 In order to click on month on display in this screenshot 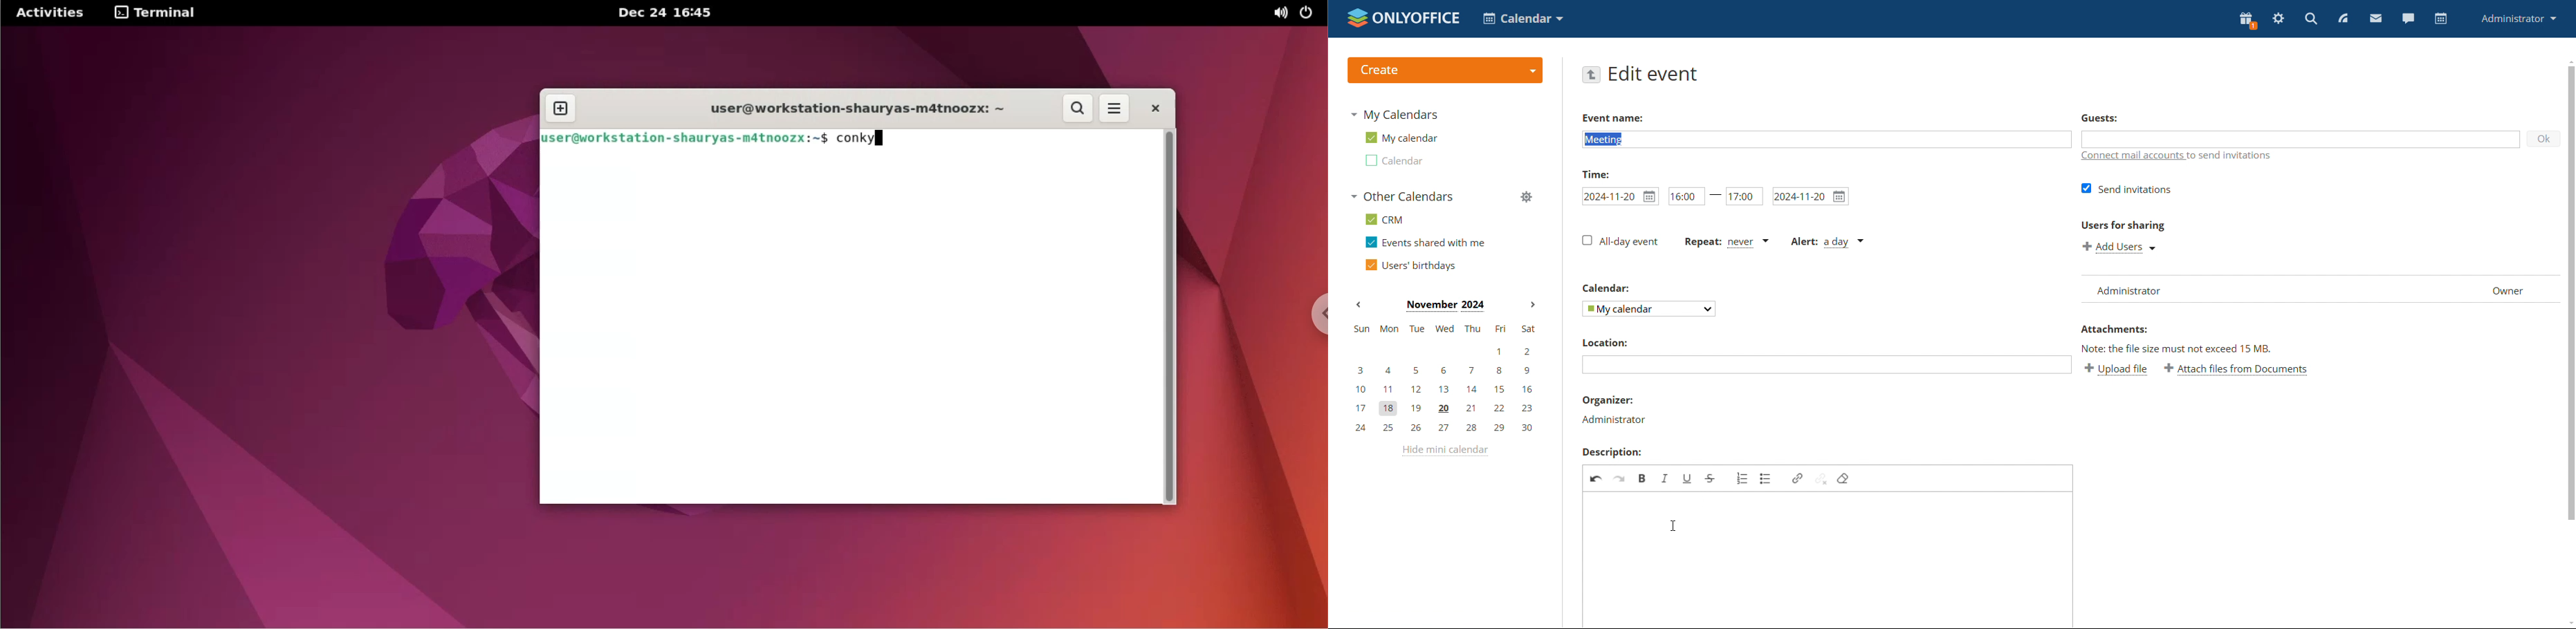, I will do `click(1445, 306)`.